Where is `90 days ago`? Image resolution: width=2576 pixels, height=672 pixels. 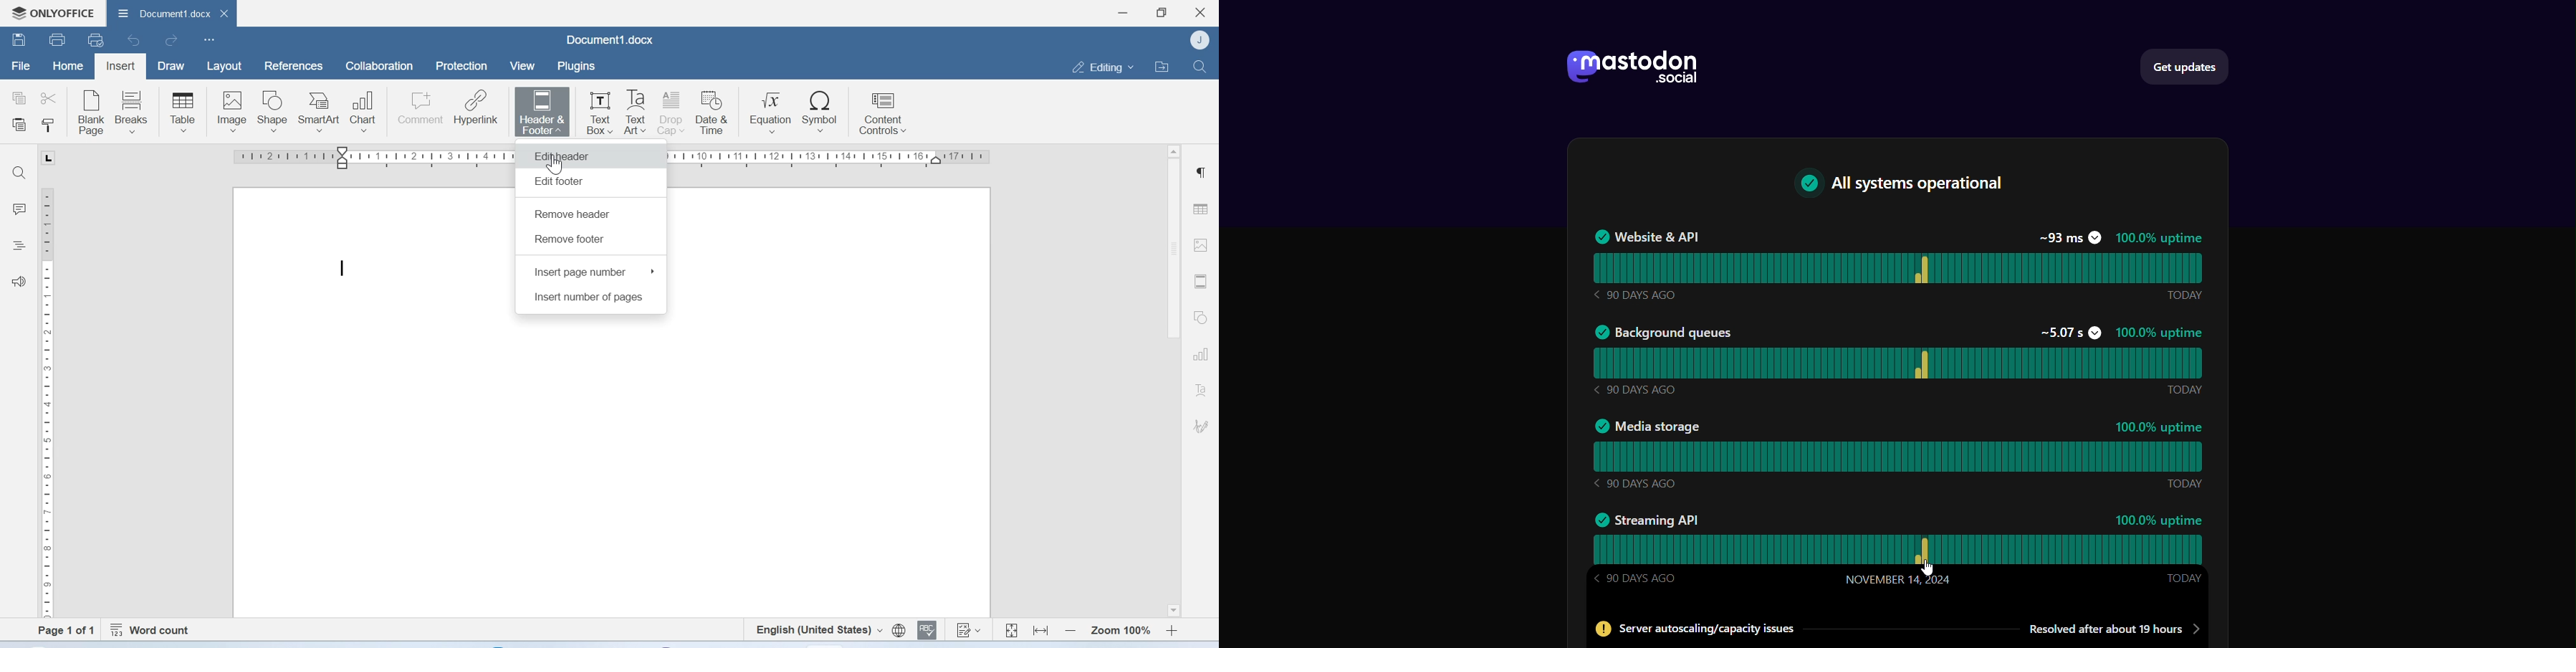 90 days ago is located at coordinates (1636, 389).